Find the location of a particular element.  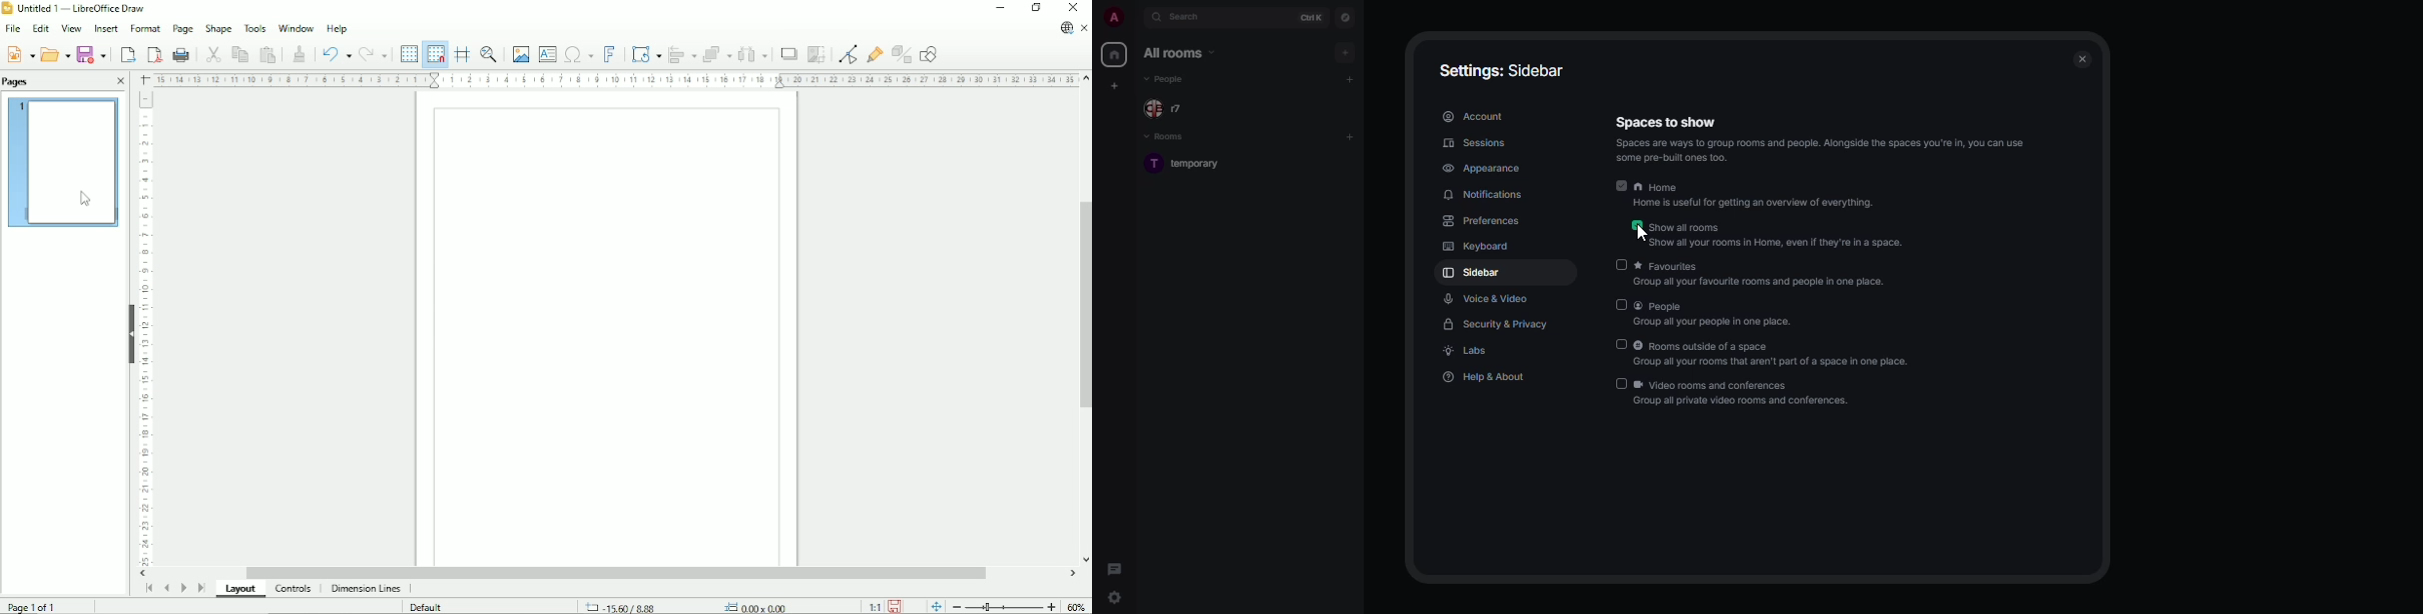

Copy is located at coordinates (239, 53).